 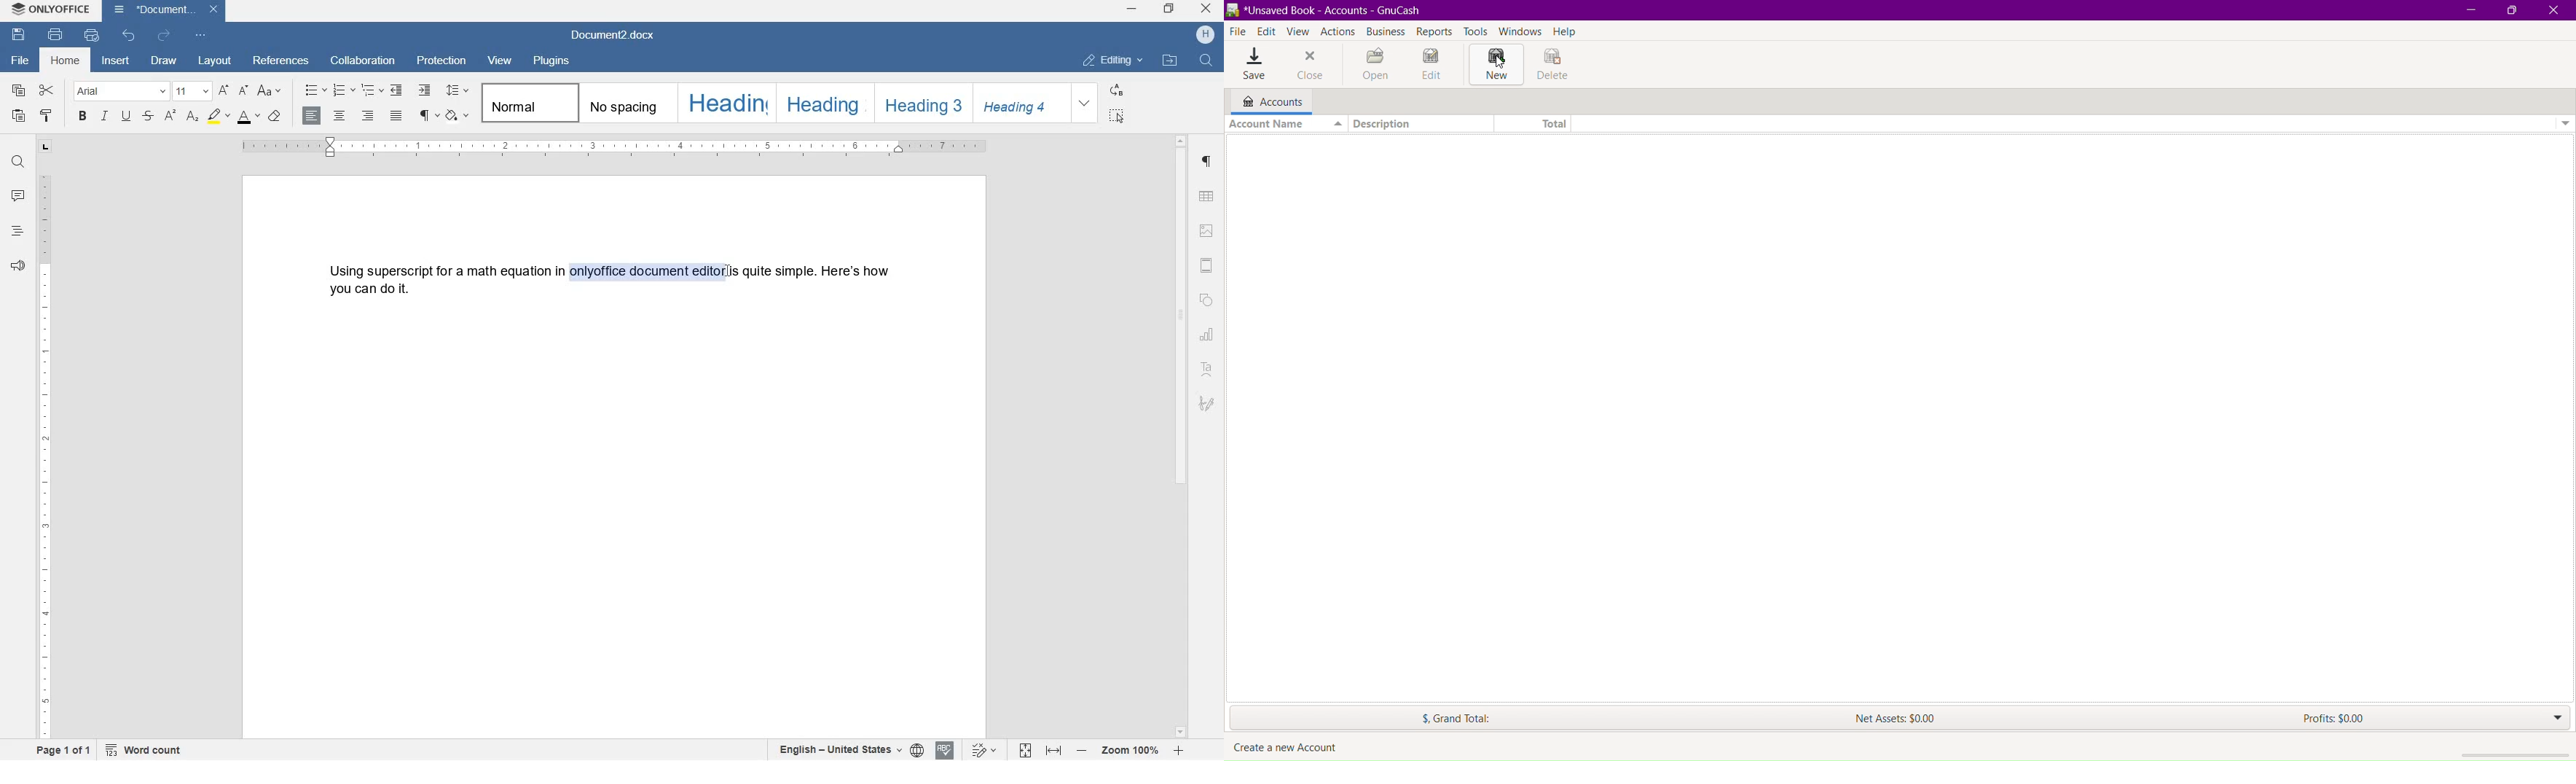 I want to click on strikethrough, so click(x=148, y=117).